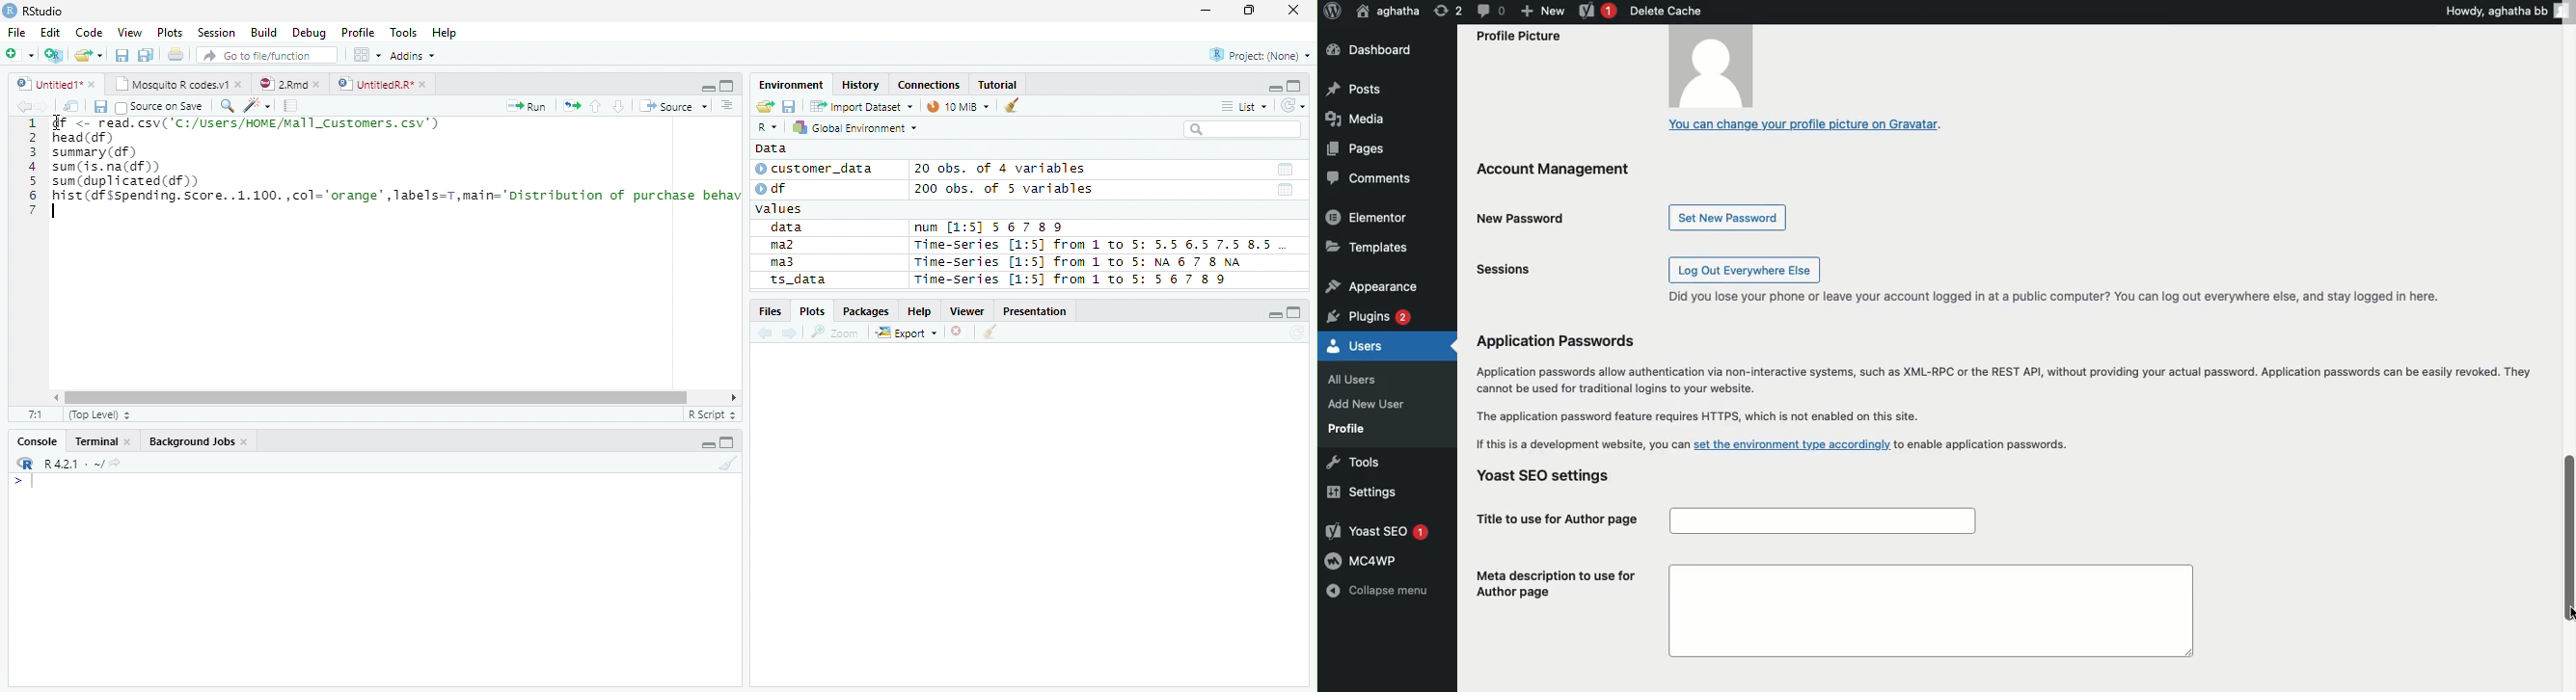 The height and width of the screenshot is (700, 2576). What do you see at coordinates (226, 105) in the screenshot?
I see `Find/Replace` at bounding box center [226, 105].